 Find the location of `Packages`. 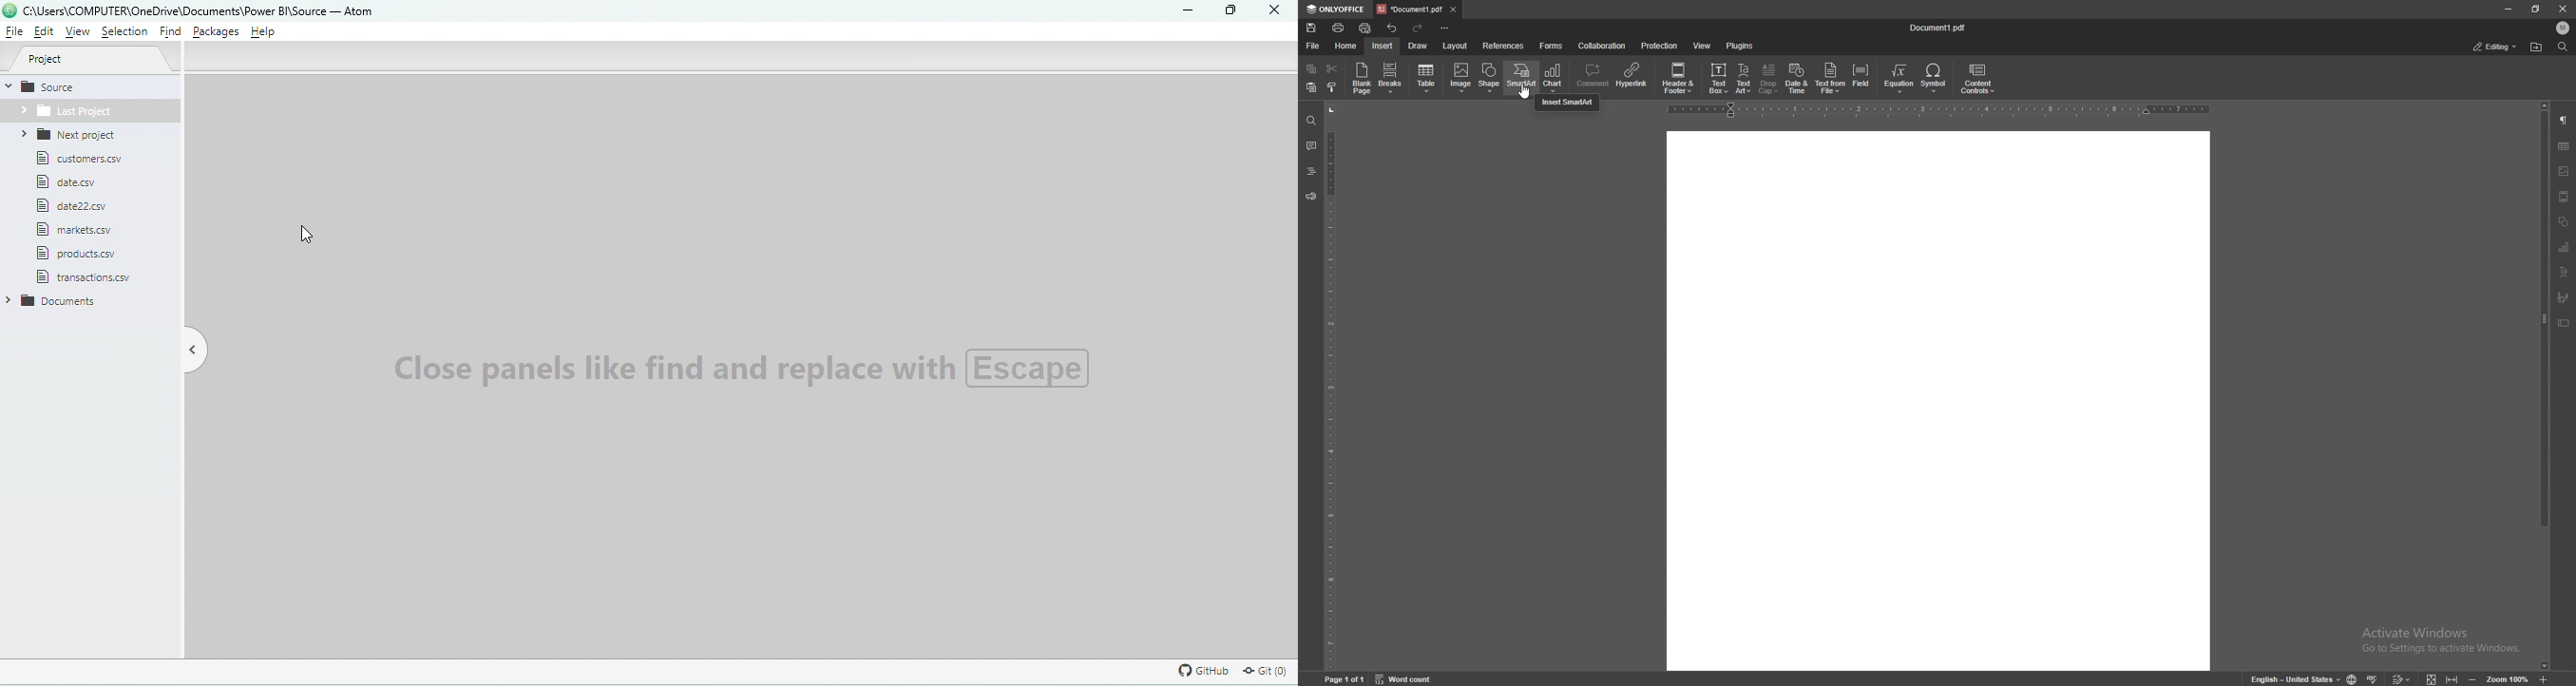

Packages is located at coordinates (217, 32).